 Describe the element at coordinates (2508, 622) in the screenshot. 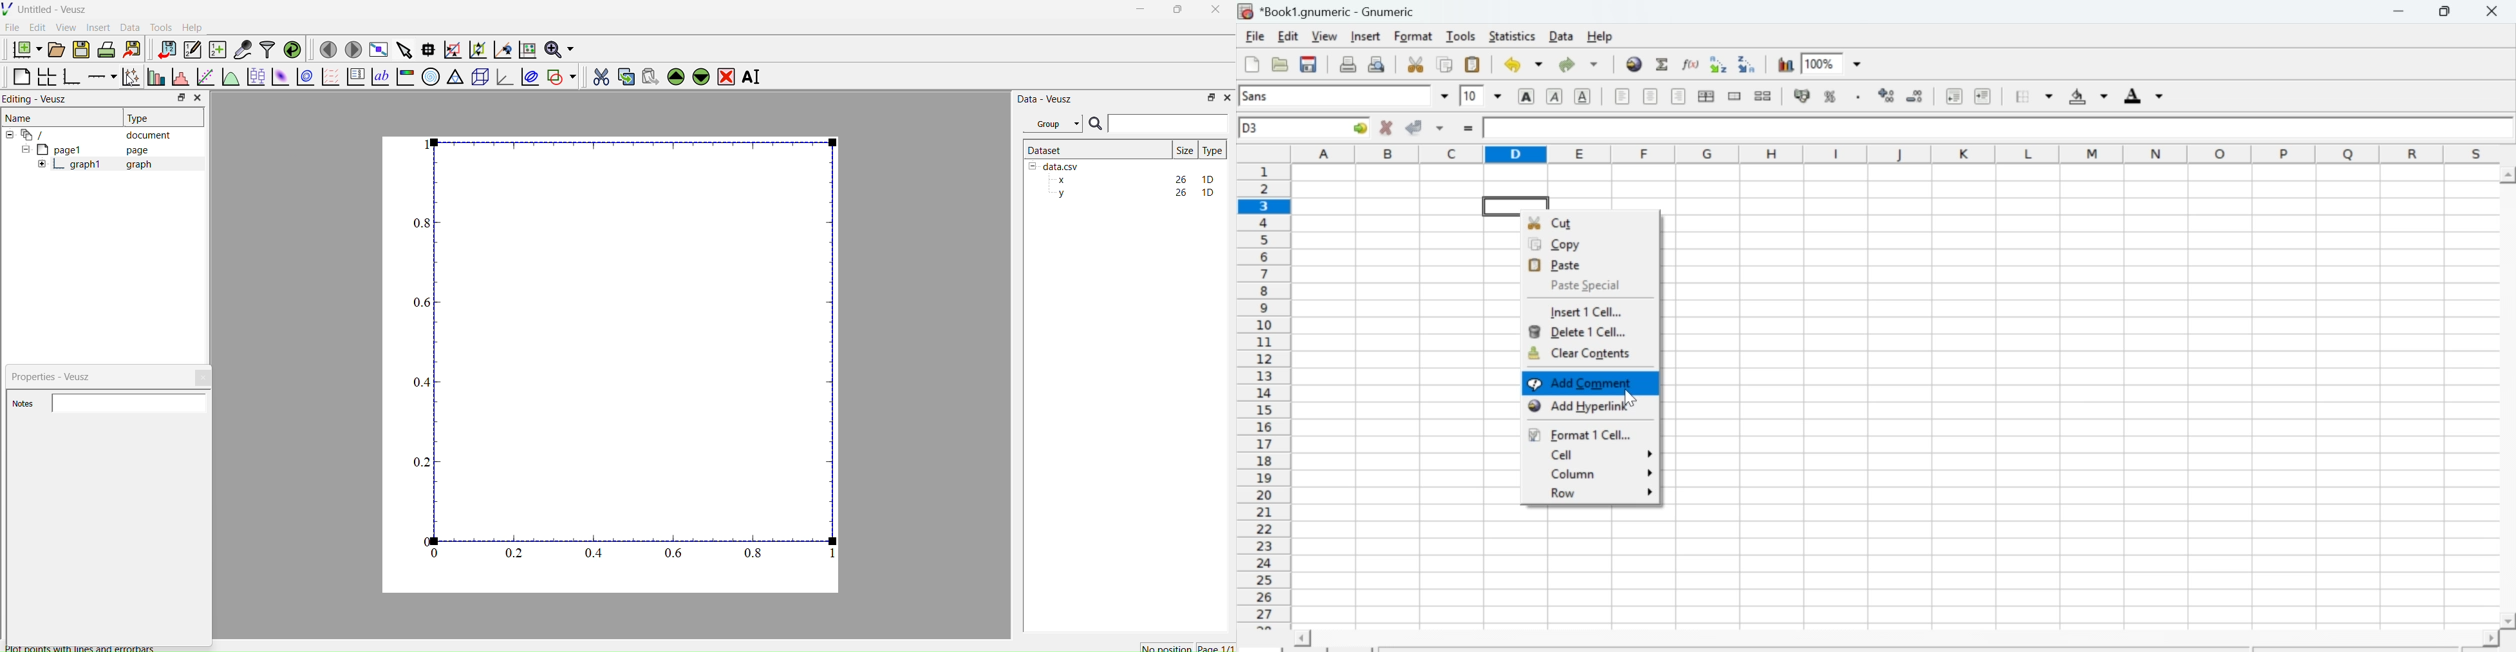

I see `scroll down` at that location.